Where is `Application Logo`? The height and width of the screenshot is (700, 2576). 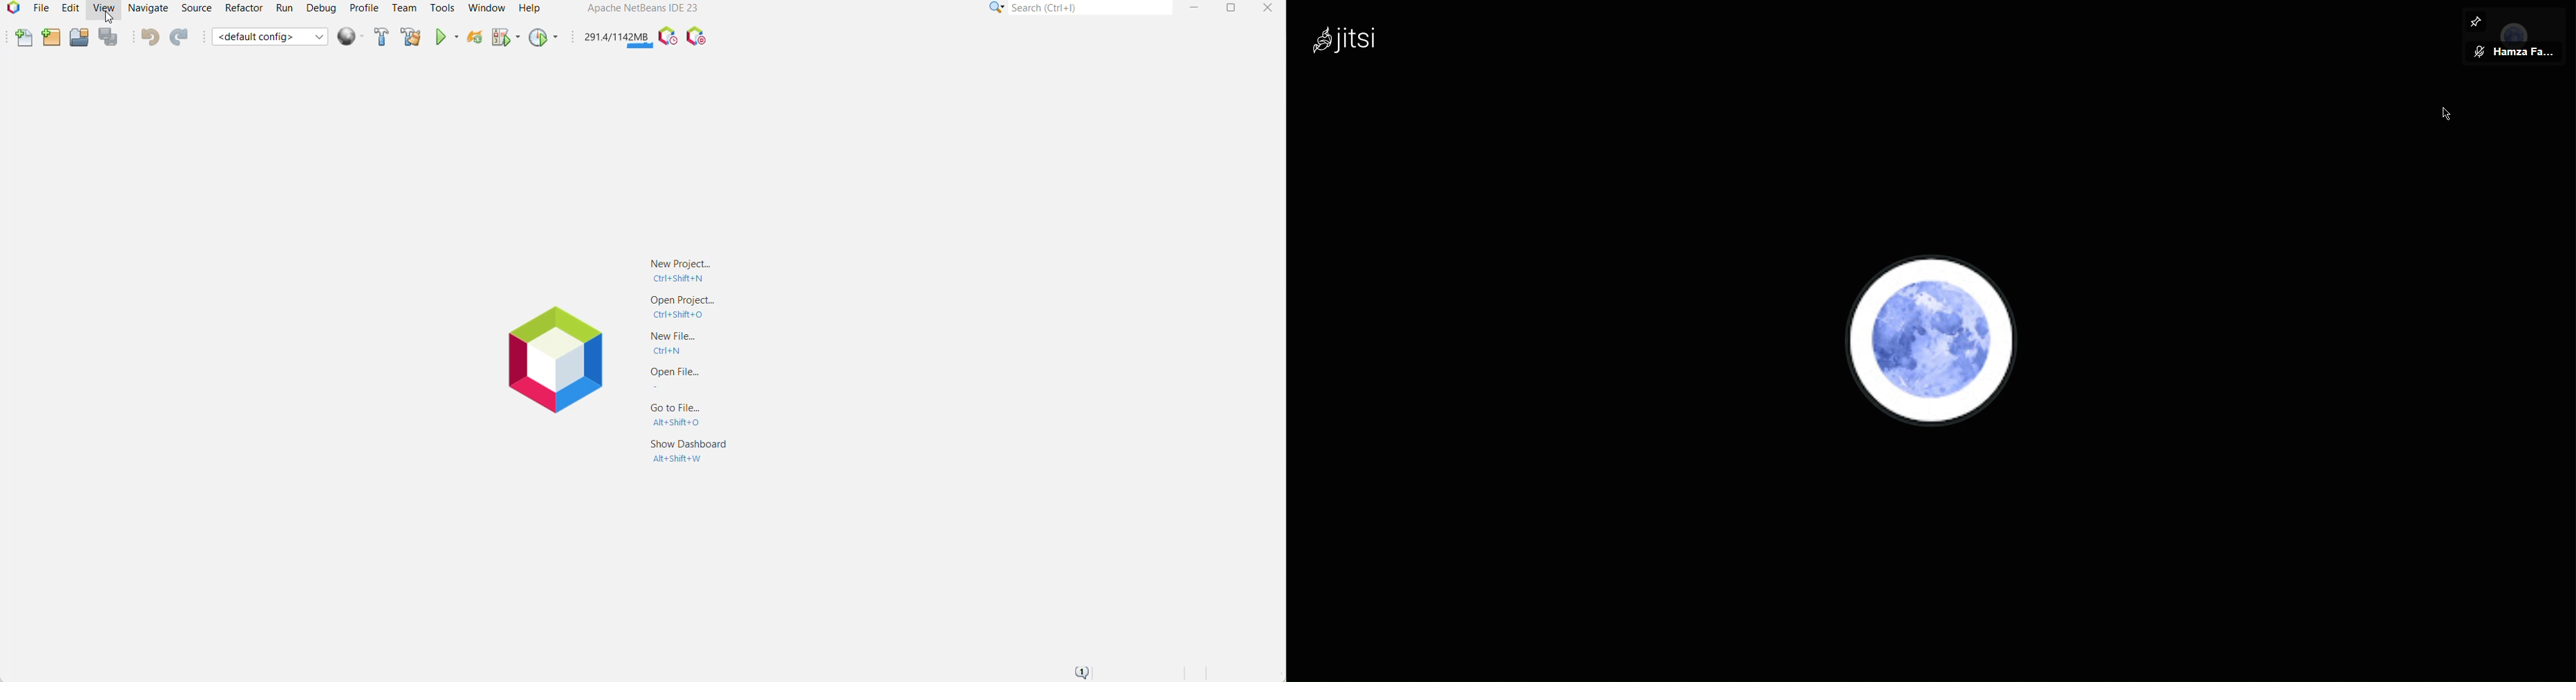 Application Logo is located at coordinates (551, 358).